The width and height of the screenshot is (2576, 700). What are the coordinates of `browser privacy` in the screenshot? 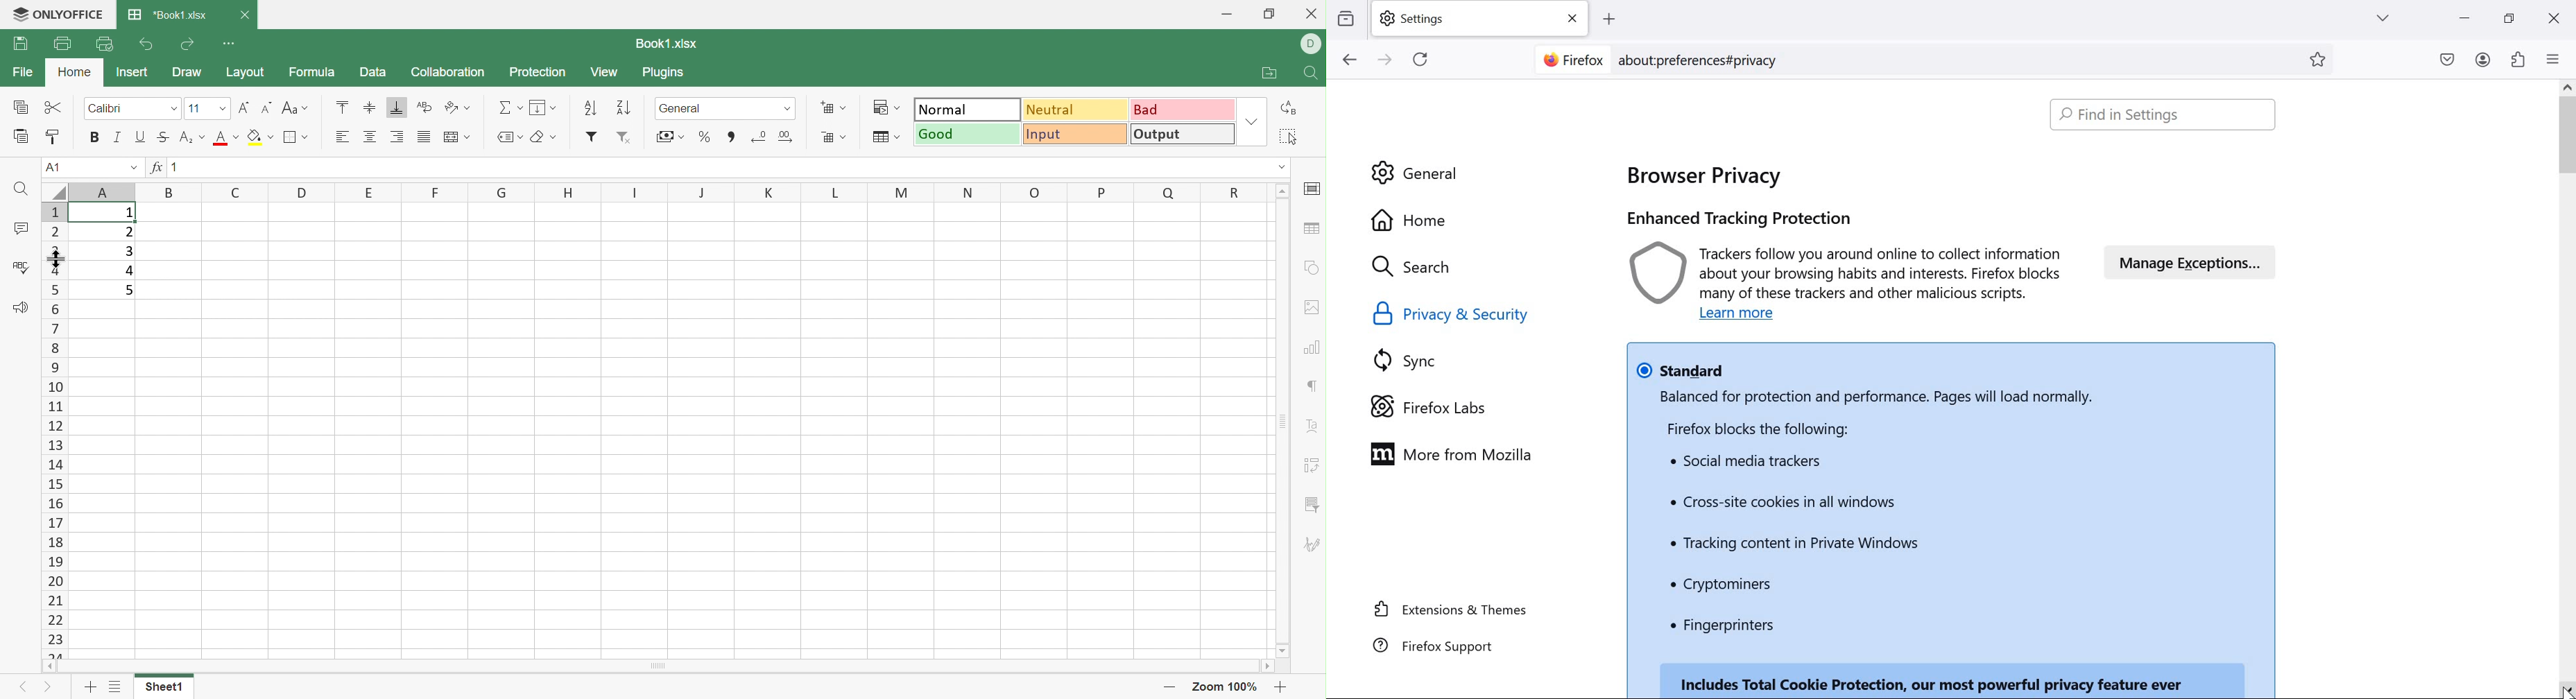 It's located at (1725, 177).